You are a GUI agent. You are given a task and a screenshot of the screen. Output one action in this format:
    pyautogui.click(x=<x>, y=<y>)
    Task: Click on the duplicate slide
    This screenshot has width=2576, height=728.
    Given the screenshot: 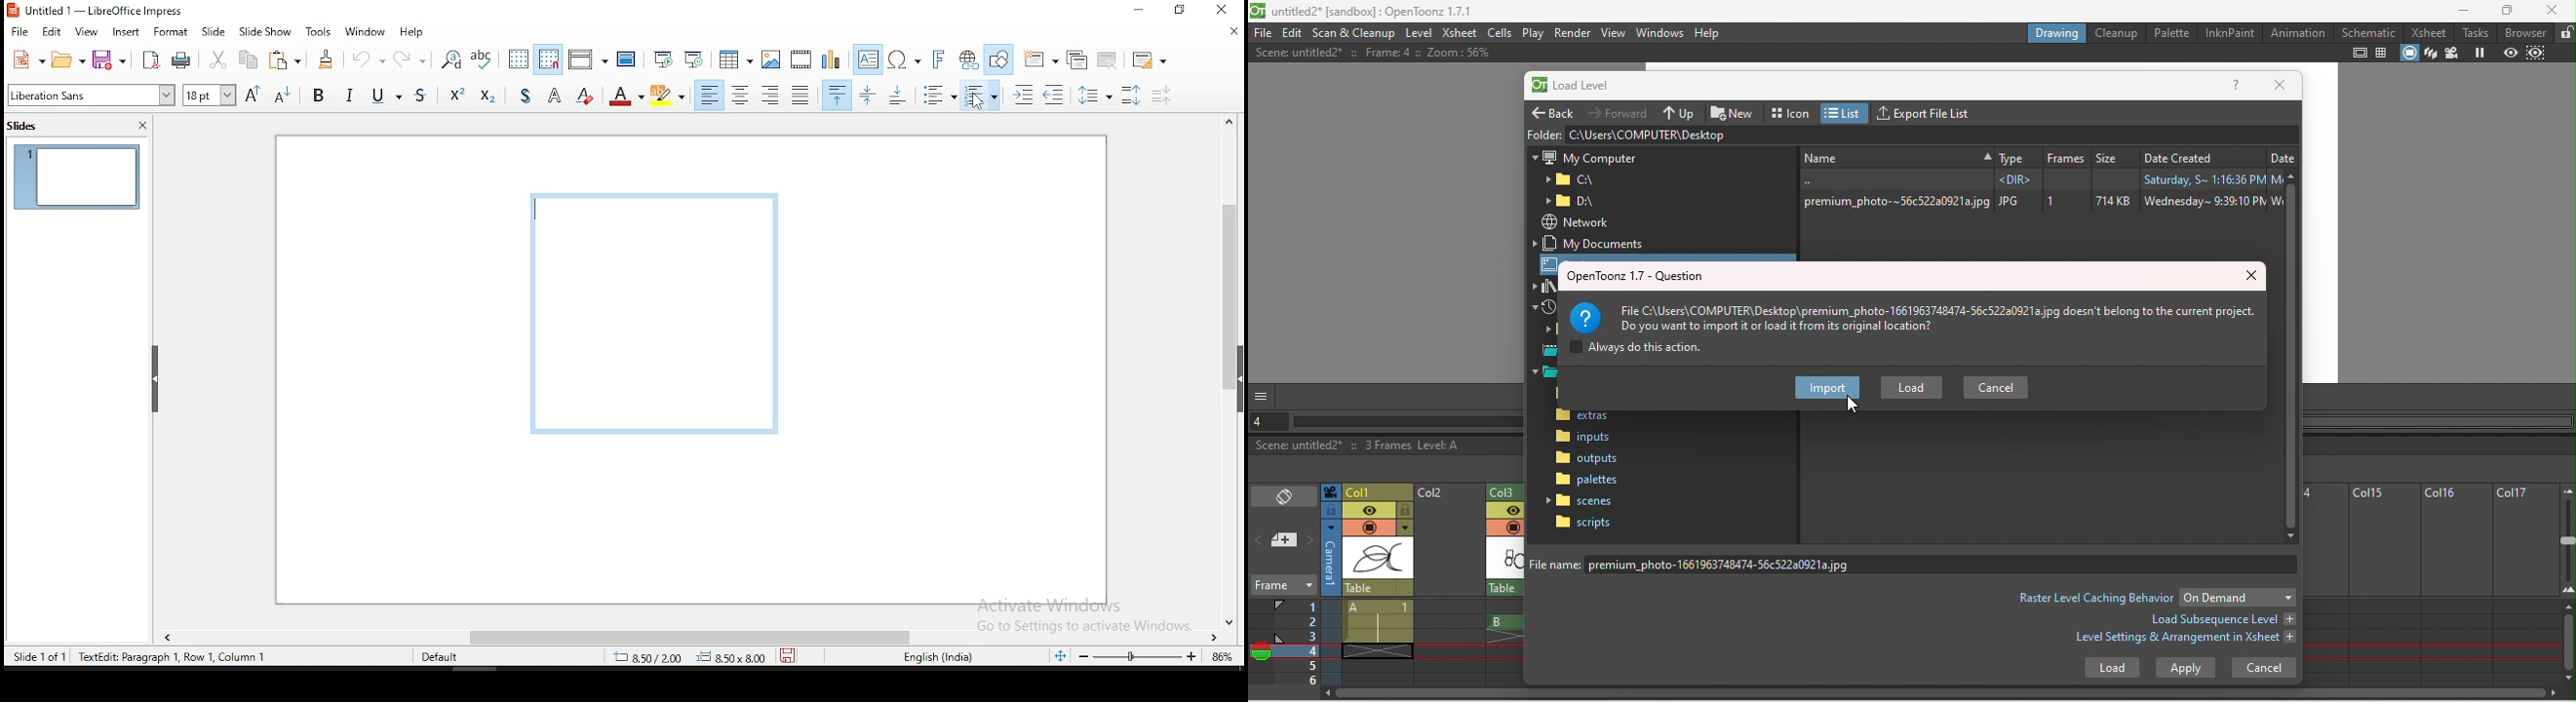 What is the action you would take?
    pyautogui.click(x=1074, y=58)
    